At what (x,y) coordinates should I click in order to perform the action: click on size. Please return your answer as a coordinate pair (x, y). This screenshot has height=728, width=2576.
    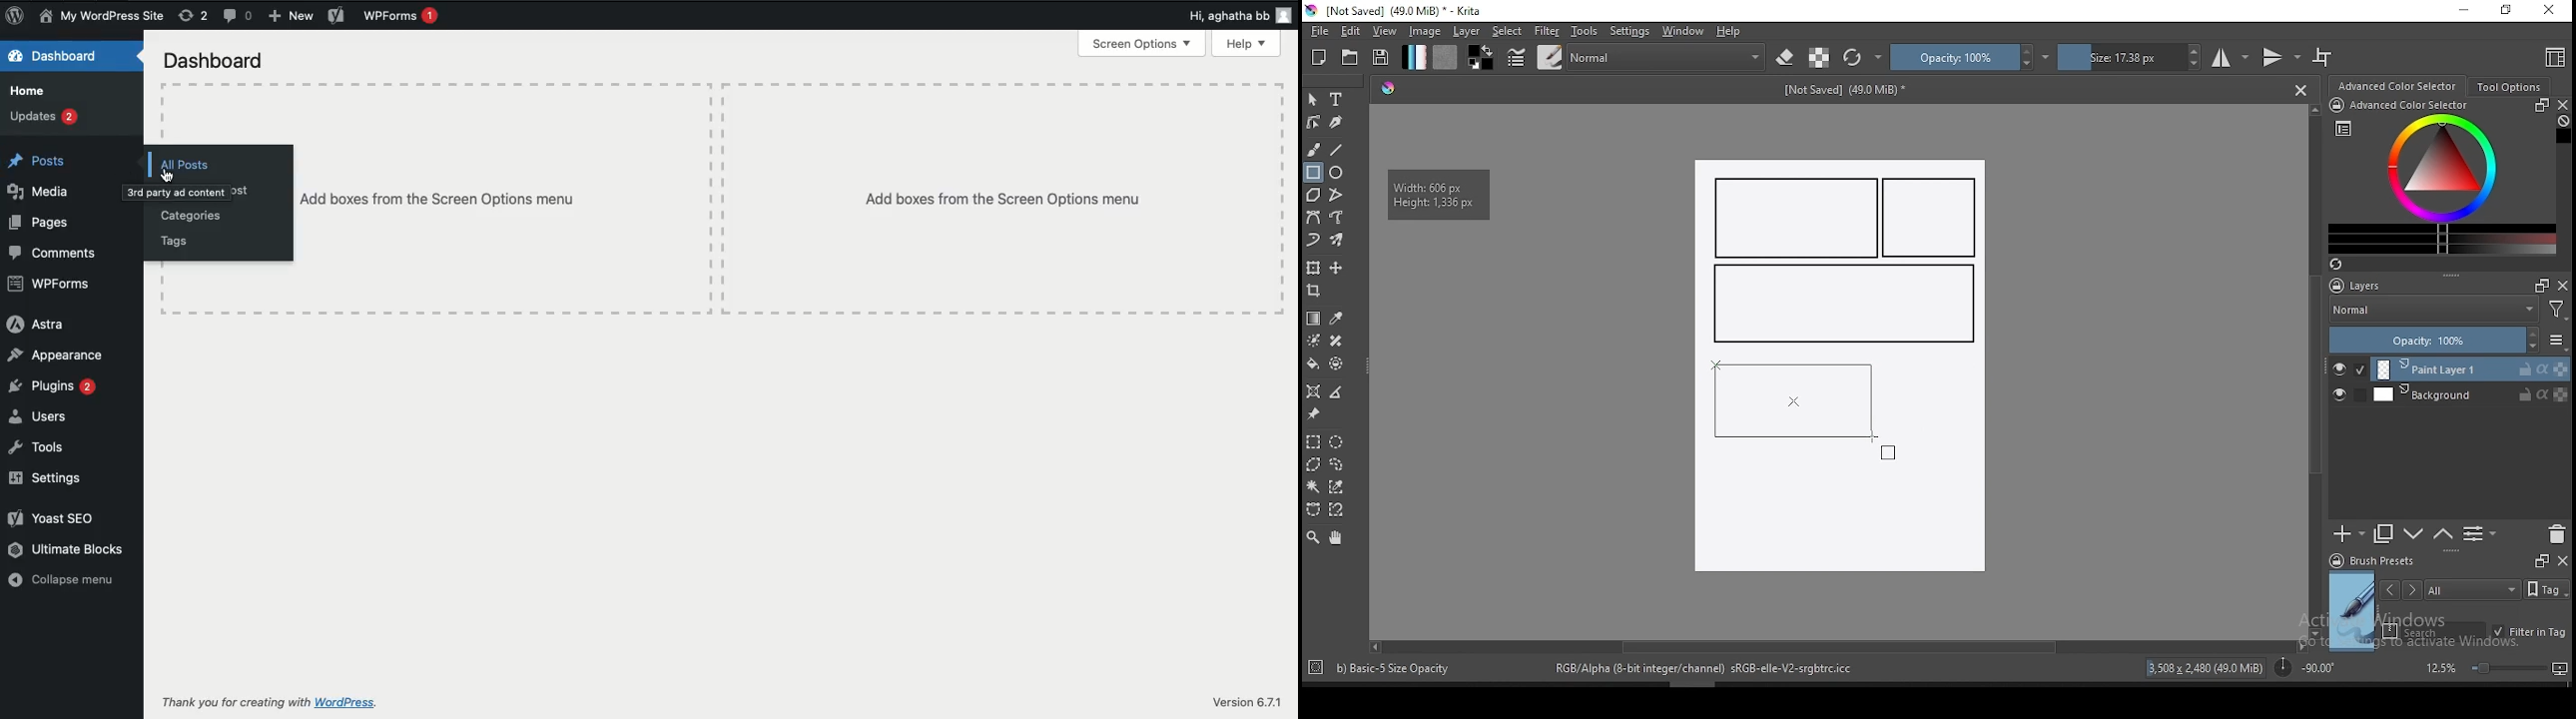
    Looking at the image, I should click on (2130, 57).